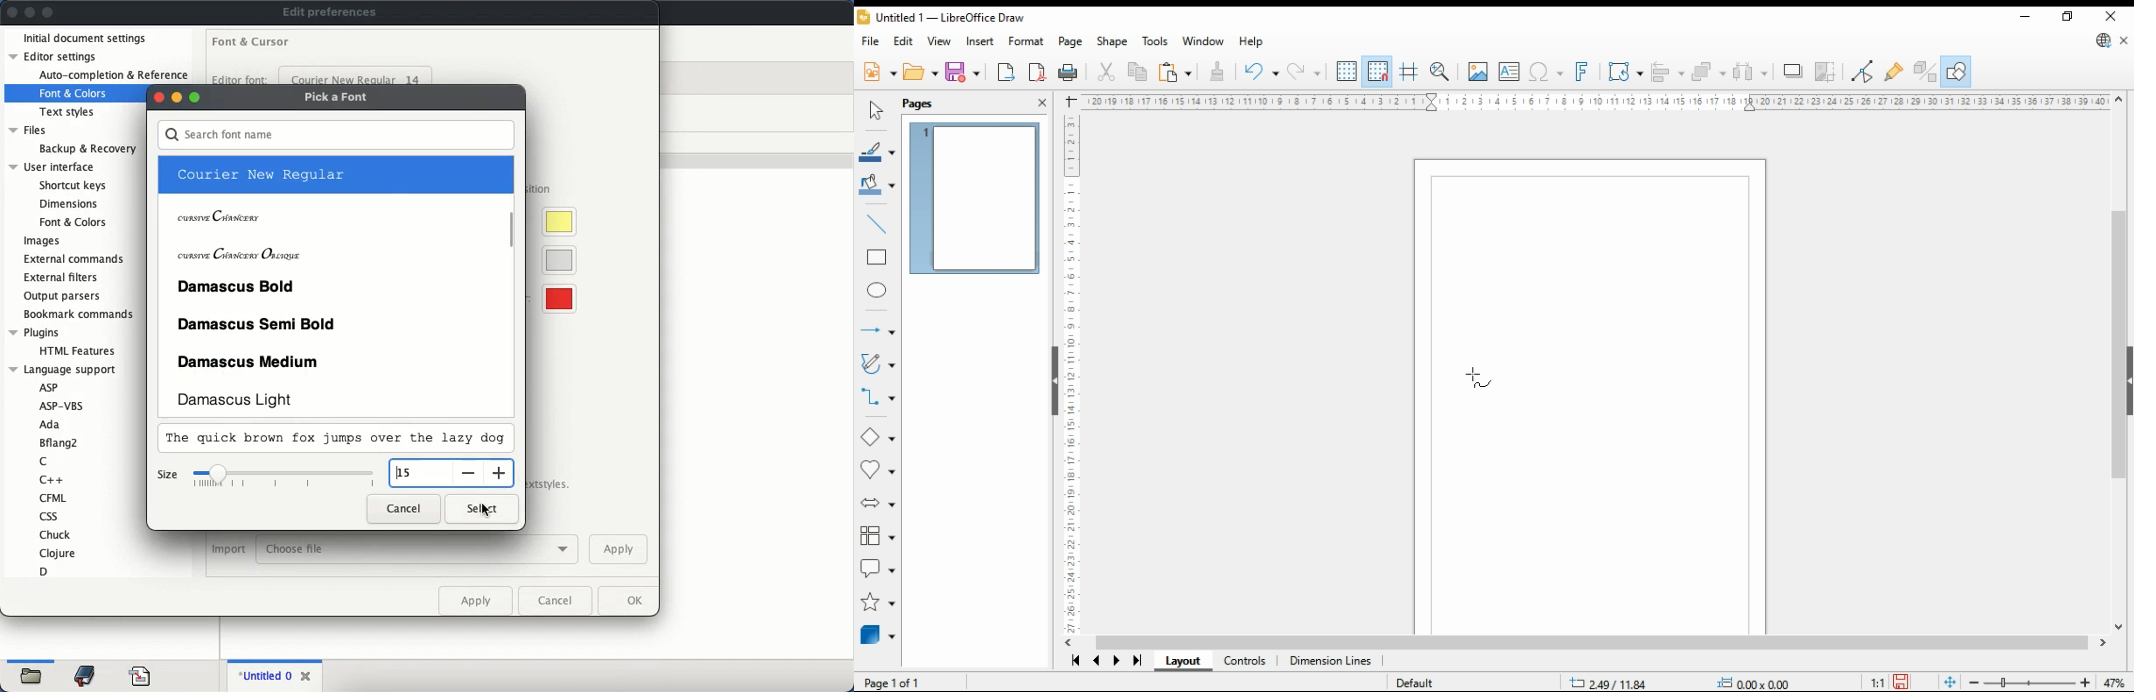 The height and width of the screenshot is (700, 2156). Describe the element at coordinates (2126, 39) in the screenshot. I see `close document` at that location.